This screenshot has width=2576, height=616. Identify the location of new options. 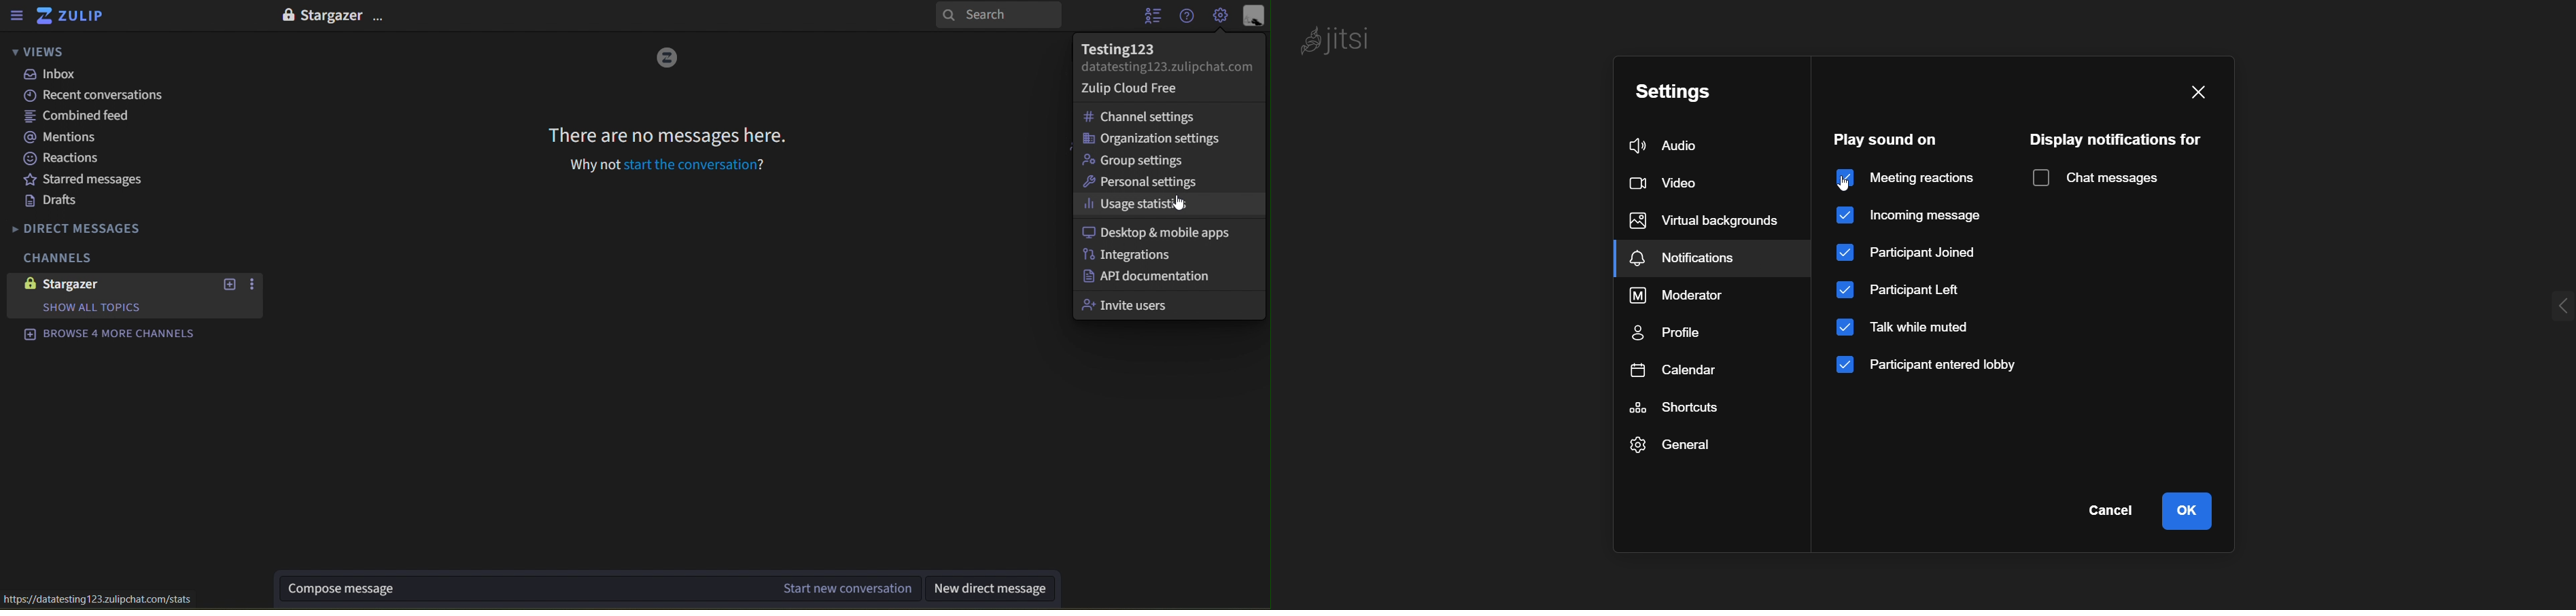
(230, 284).